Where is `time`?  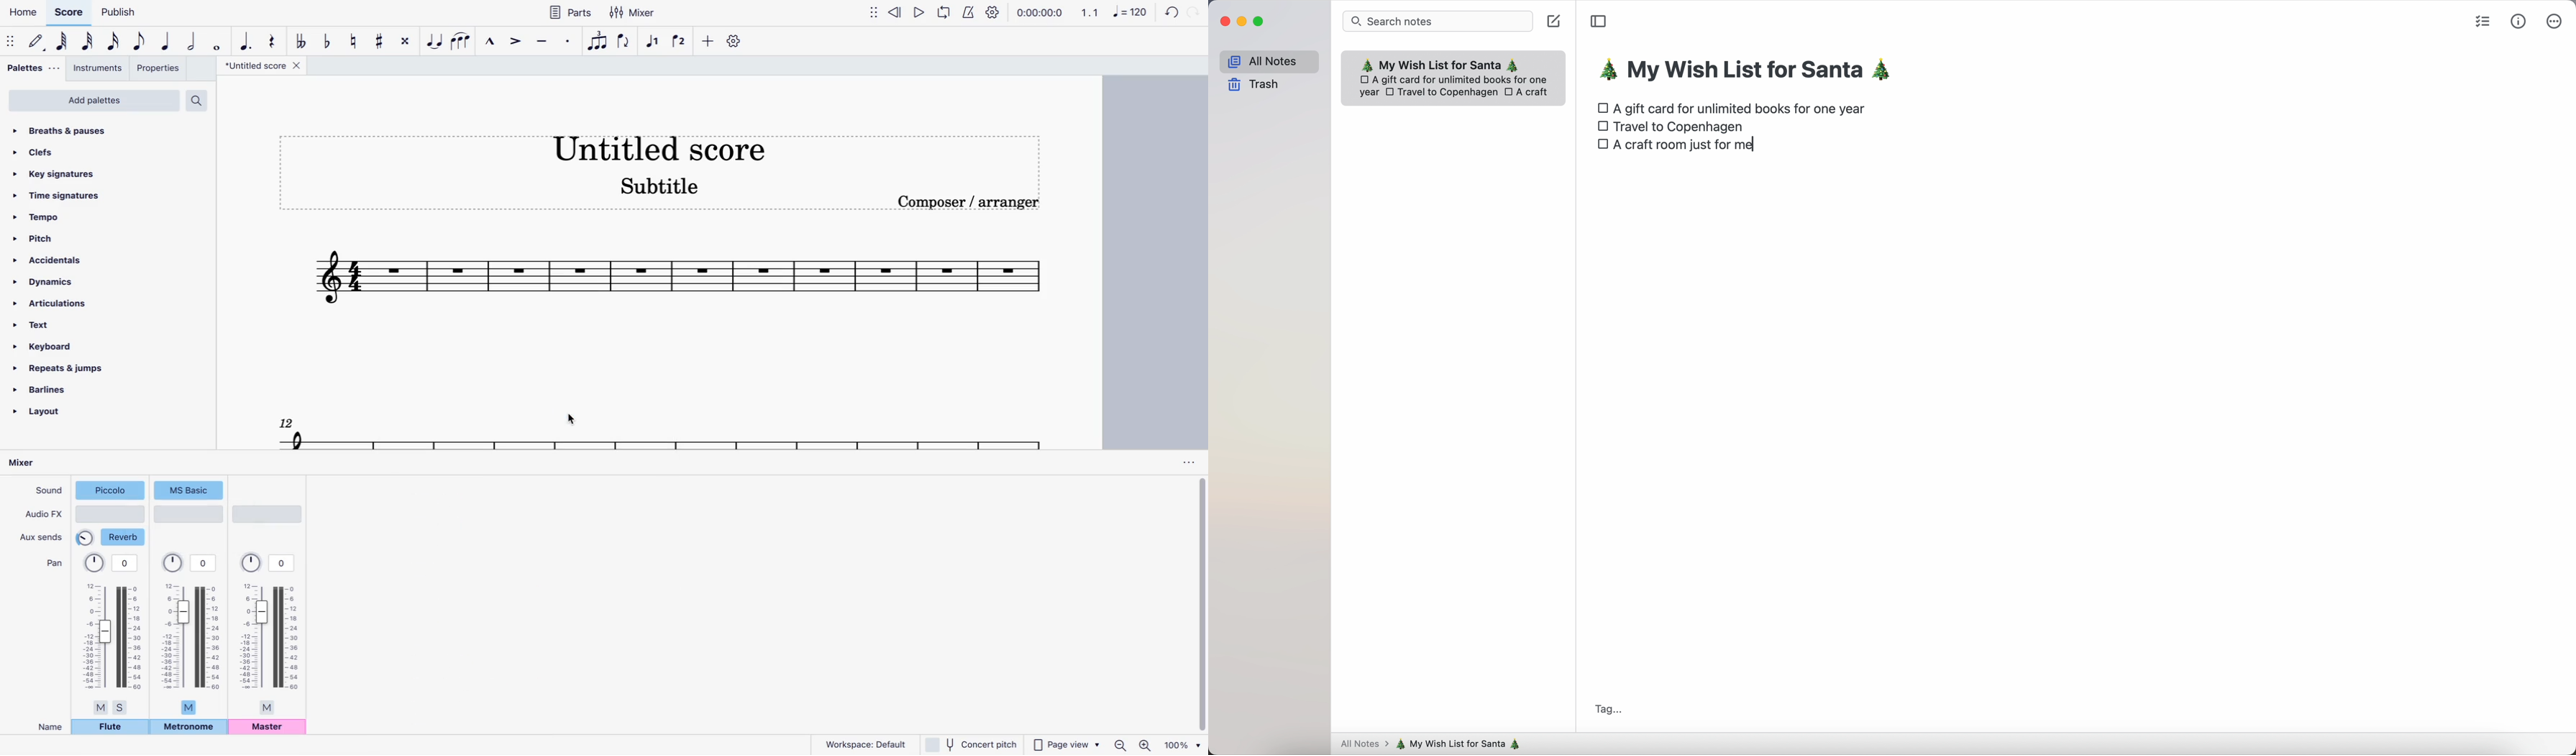 time is located at coordinates (1039, 12).